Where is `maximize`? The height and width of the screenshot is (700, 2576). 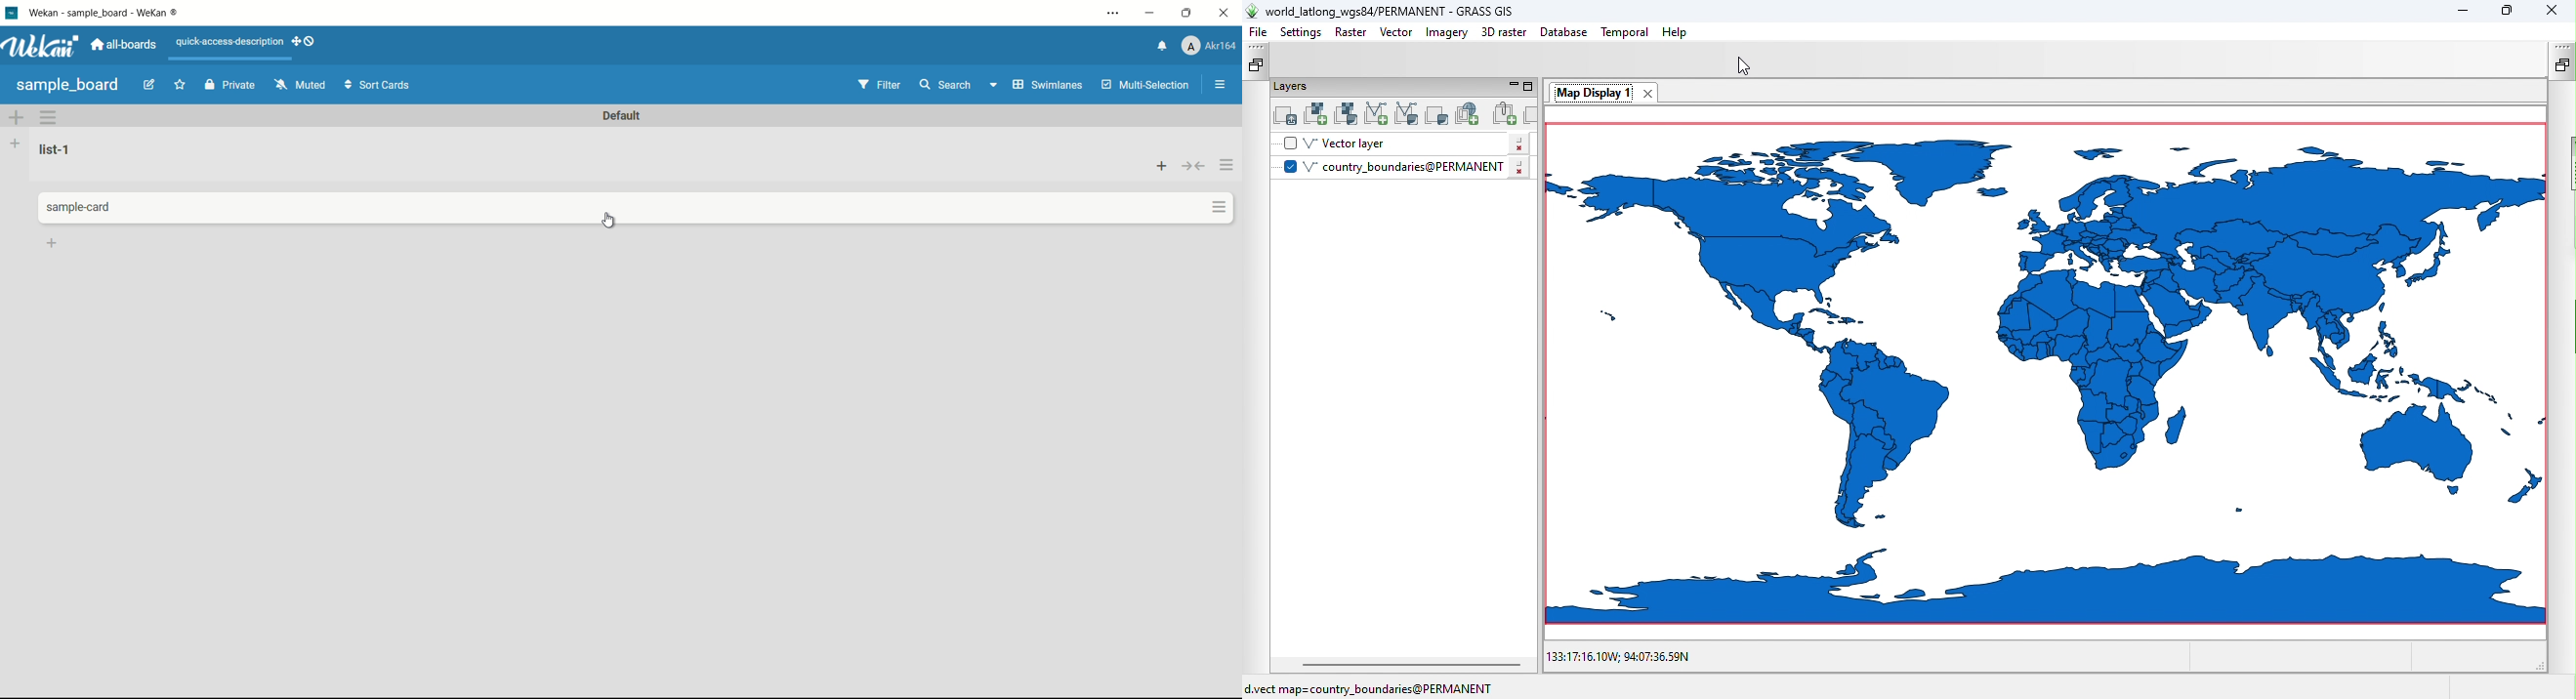
maximize is located at coordinates (1189, 14).